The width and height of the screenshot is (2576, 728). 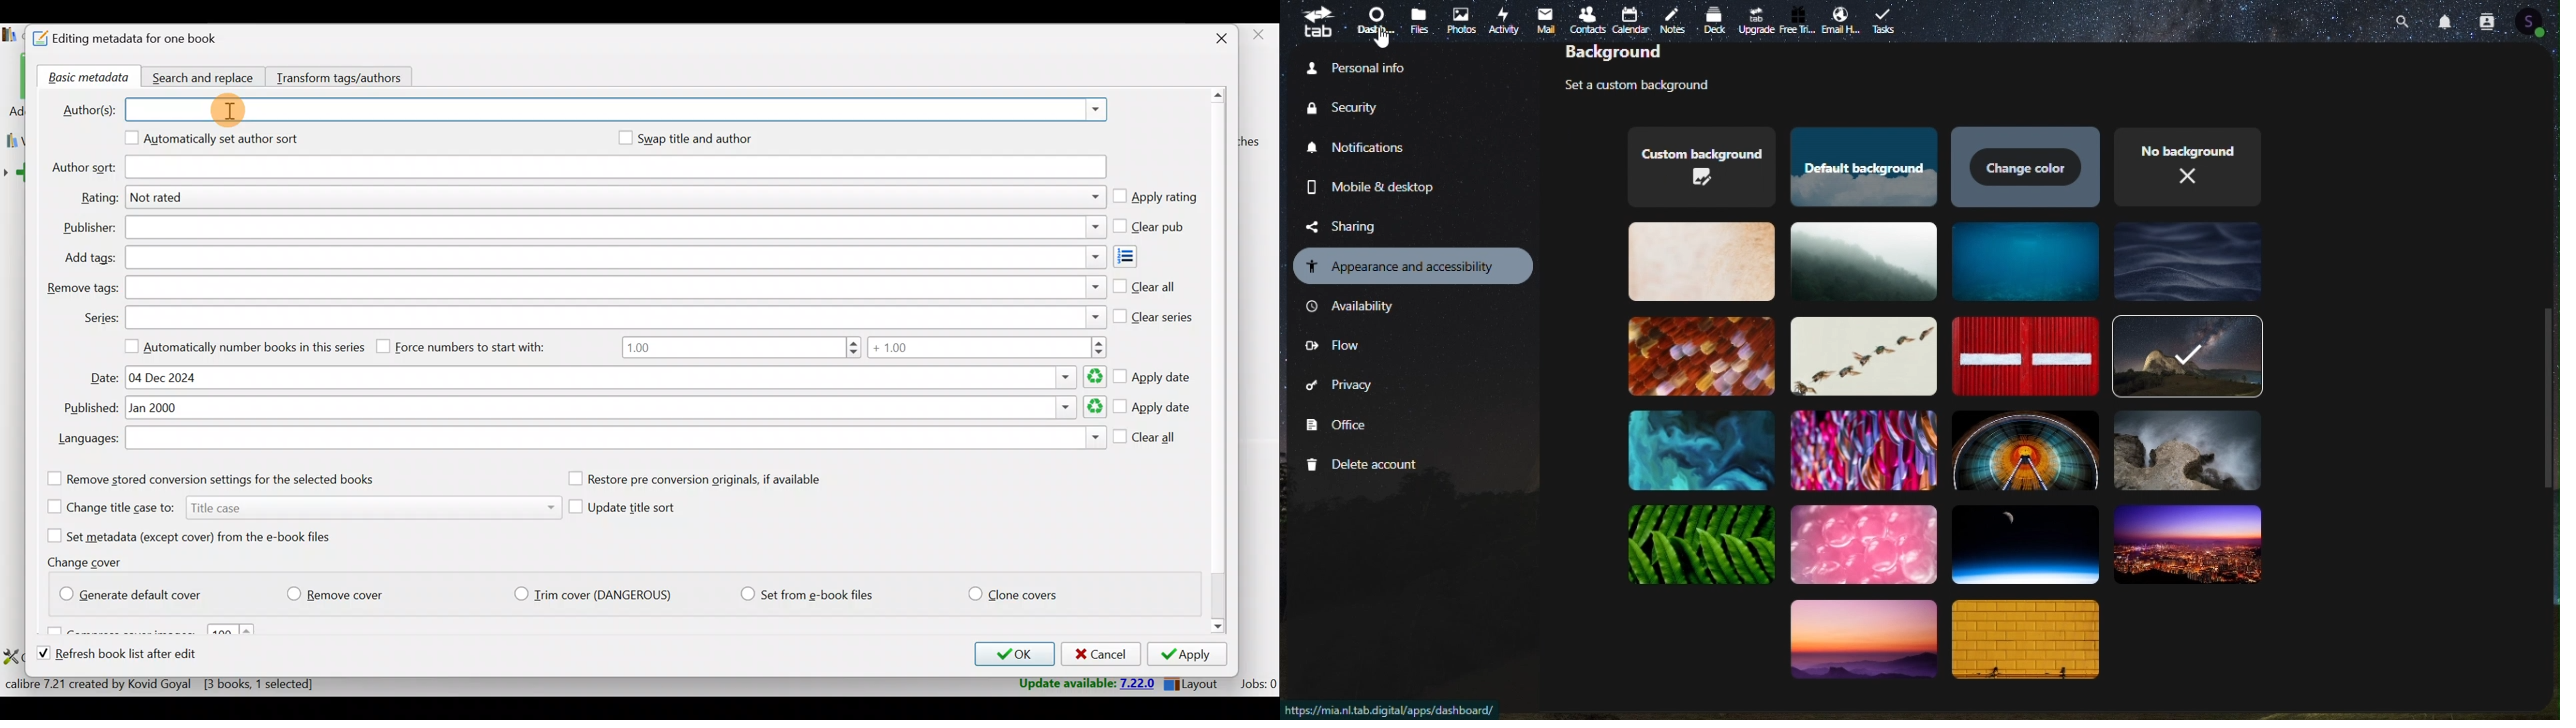 What do you see at coordinates (1655, 87) in the screenshot?
I see `set custom background` at bounding box center [1655, 87].